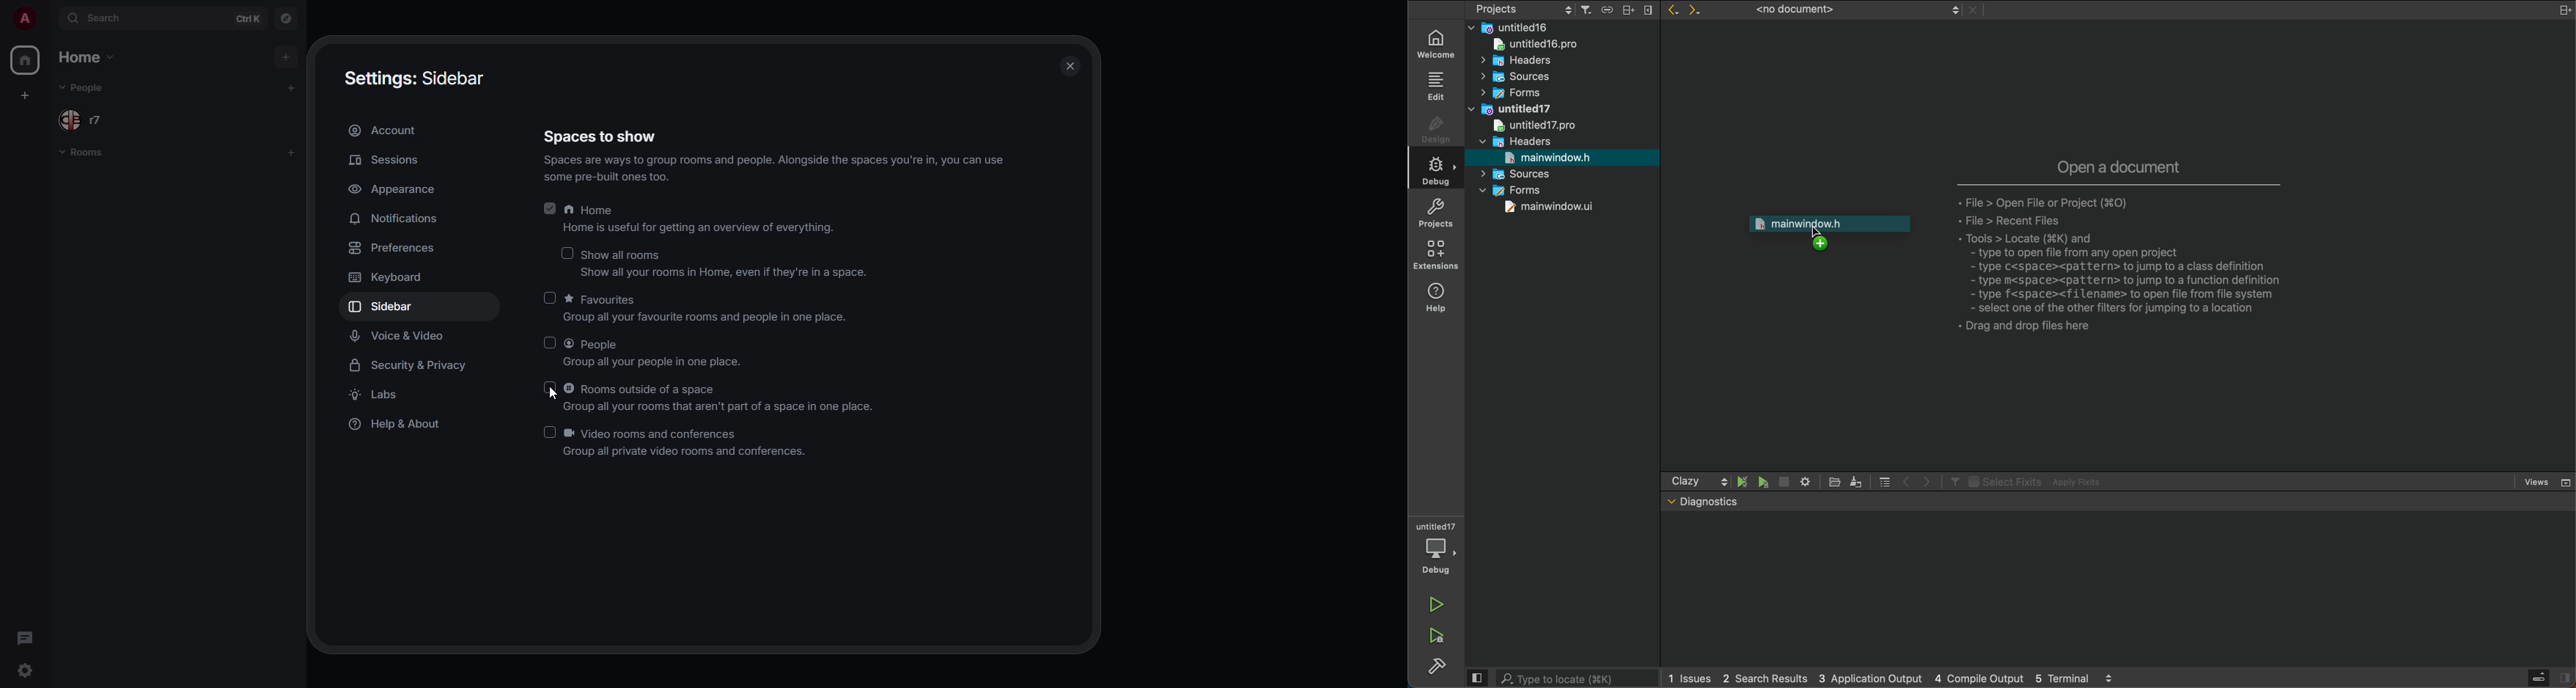  I want to click on people, so click(85, 89).